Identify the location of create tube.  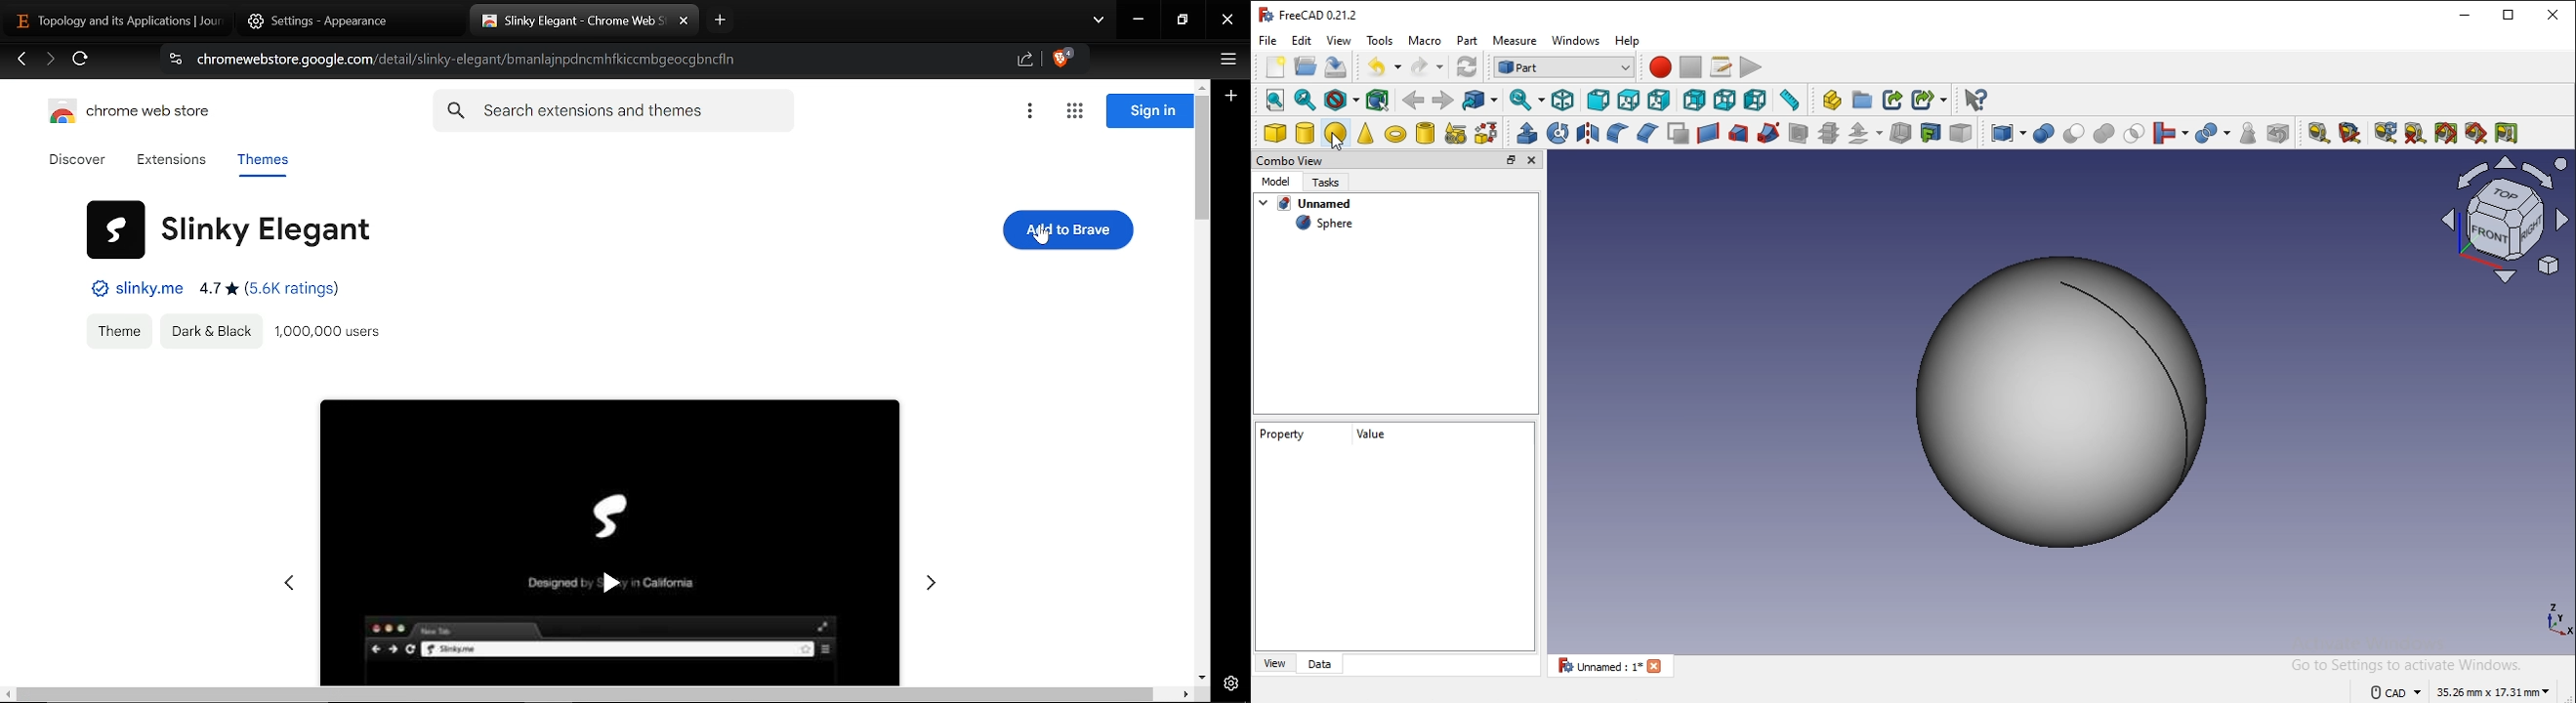
(1425, 133).